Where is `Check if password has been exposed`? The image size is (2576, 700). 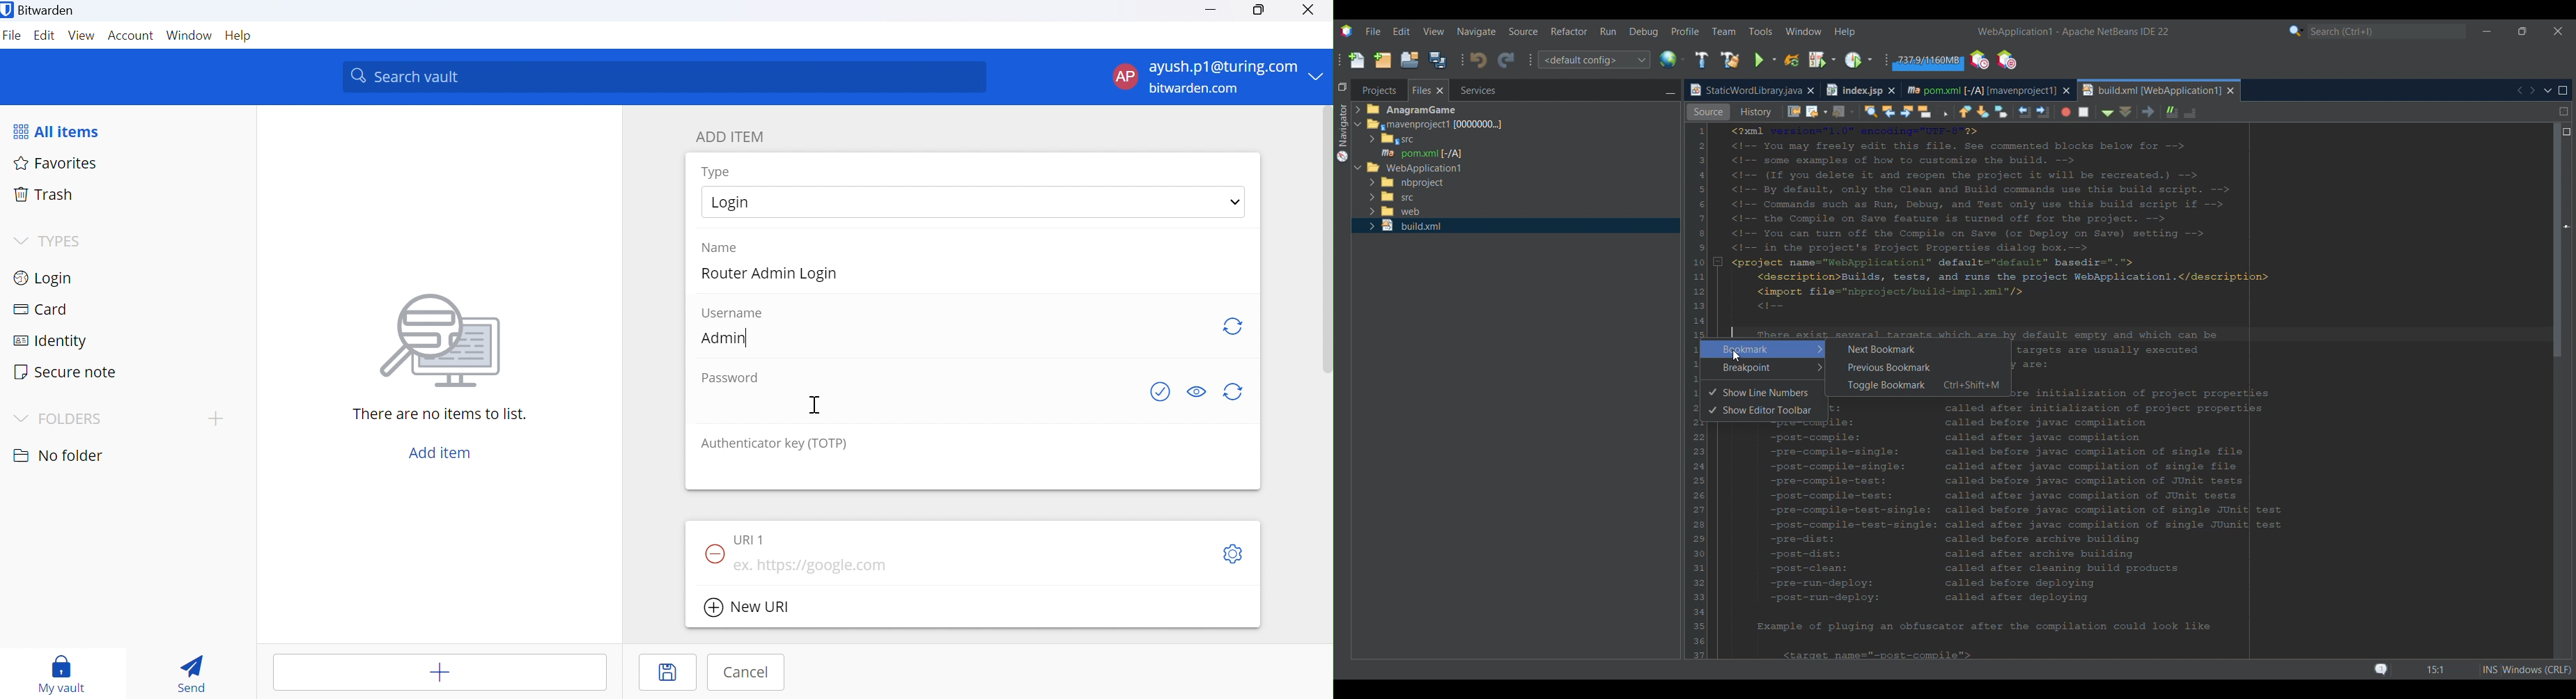
Check if password has been exposed is located at coordinates (1154, 393).